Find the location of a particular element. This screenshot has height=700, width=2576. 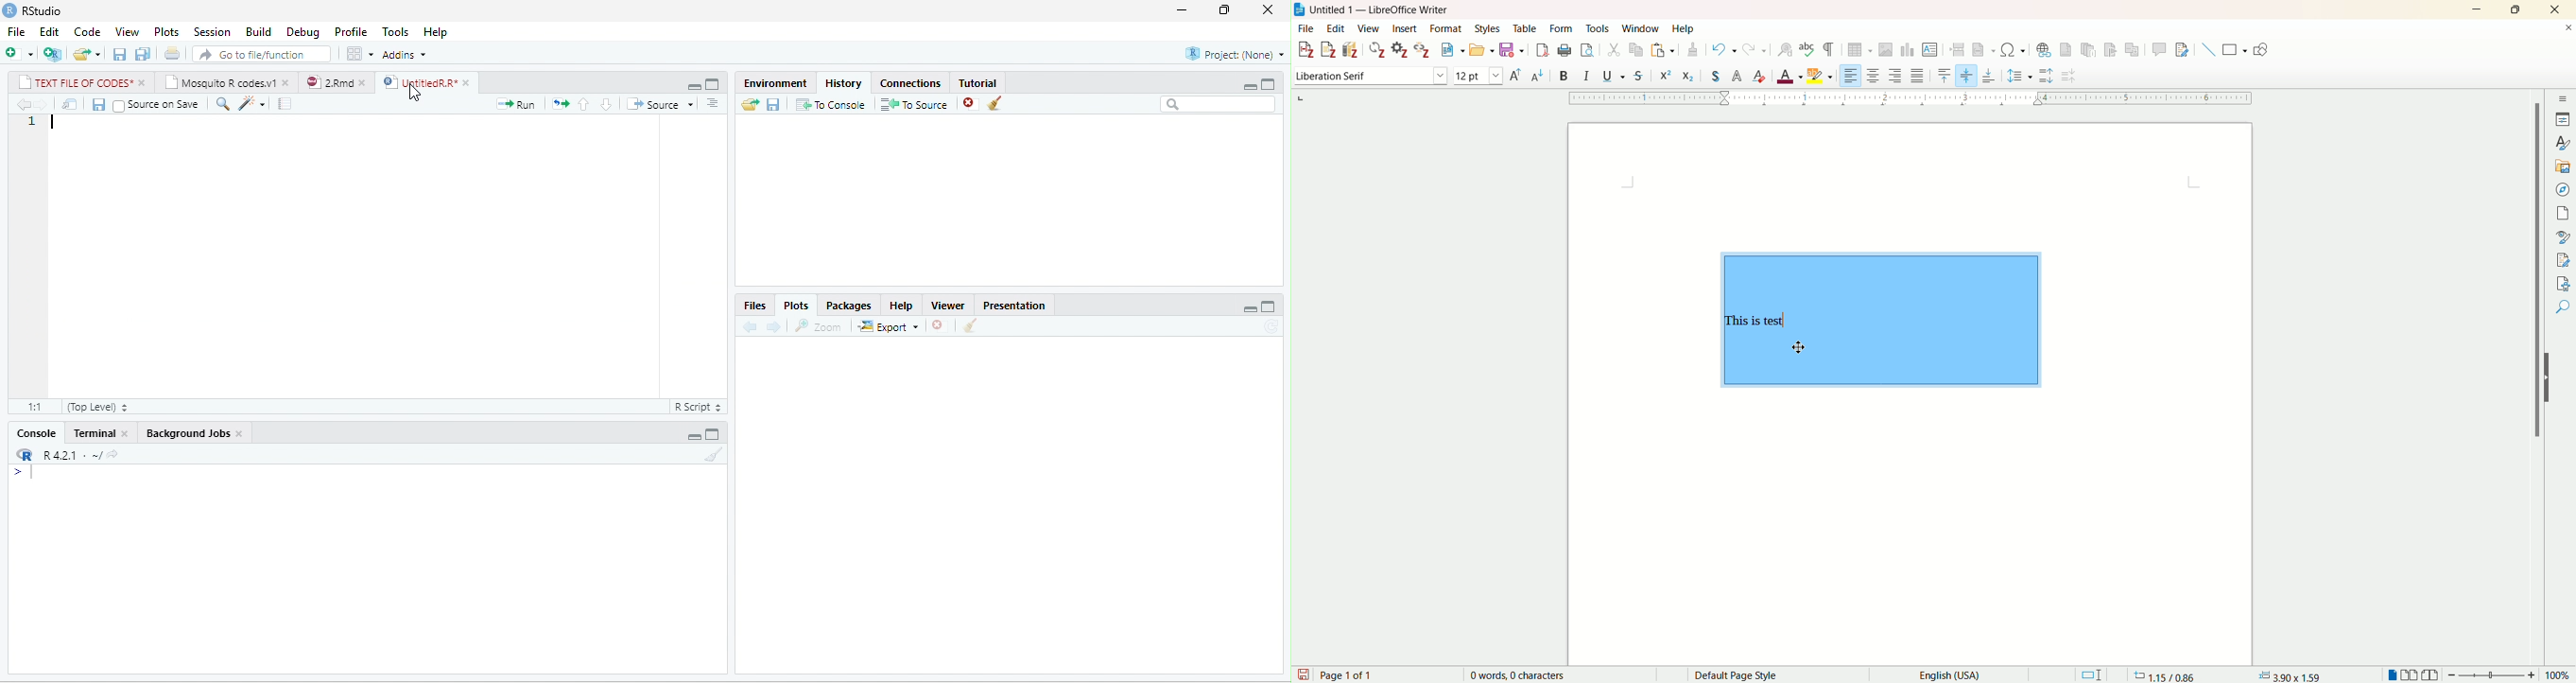

minimize is located at coordinates (1181, 11).